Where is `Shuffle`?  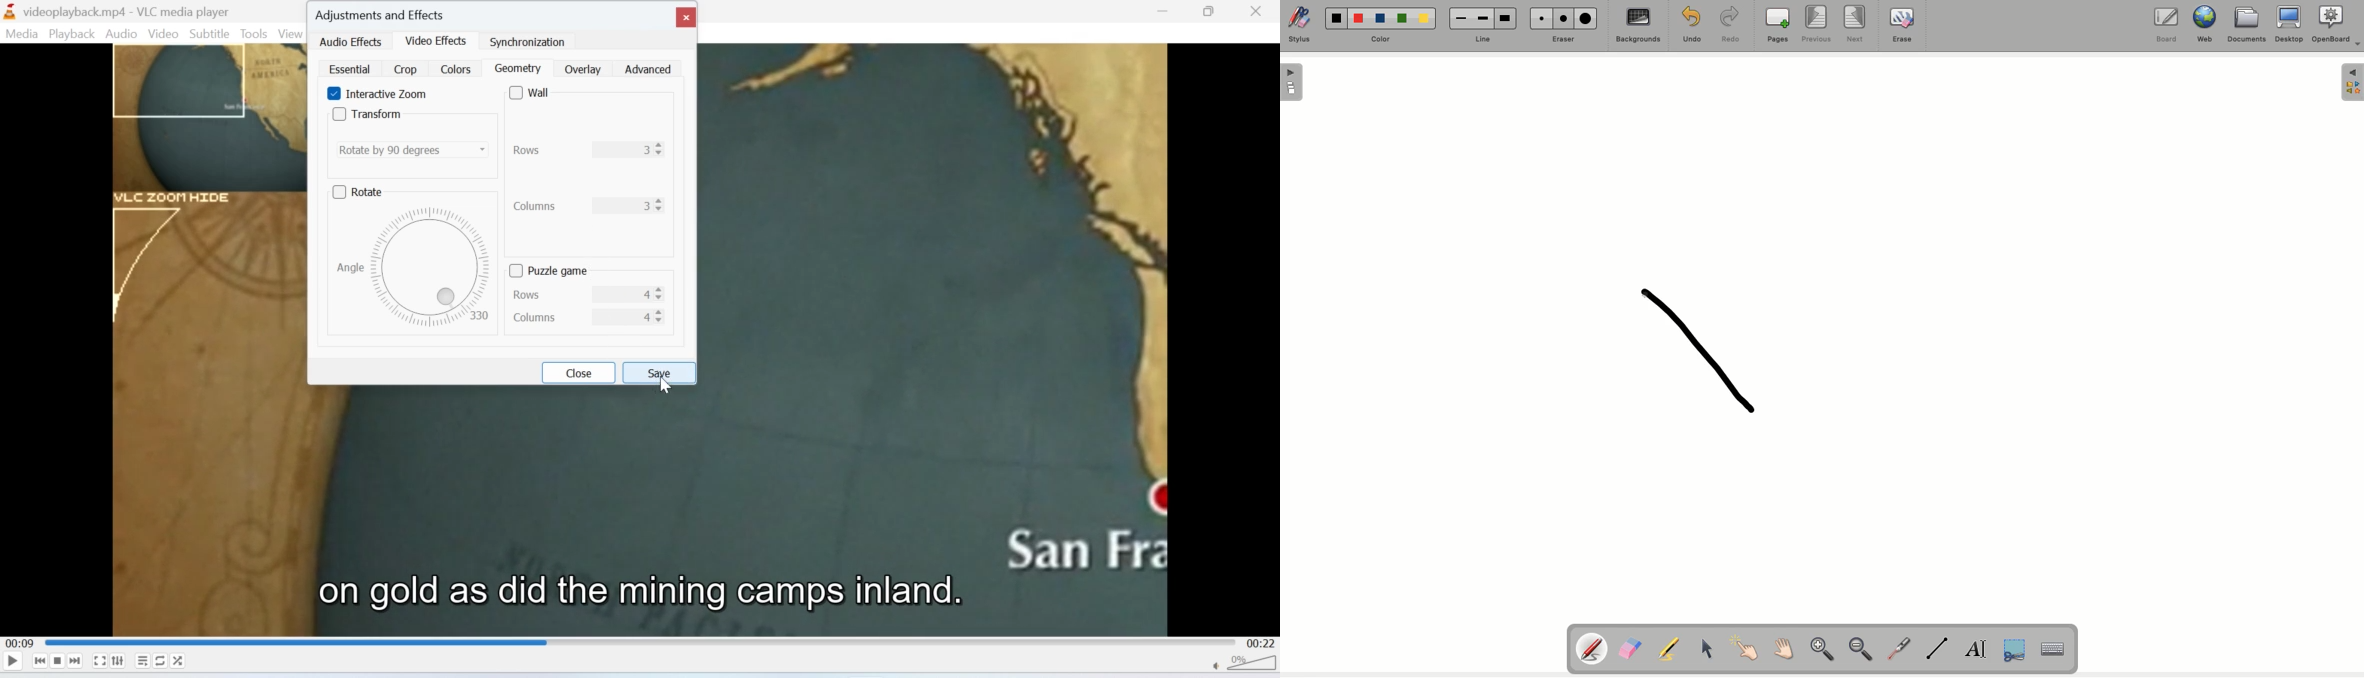
Shuffle is located at coordinates (179, 661).